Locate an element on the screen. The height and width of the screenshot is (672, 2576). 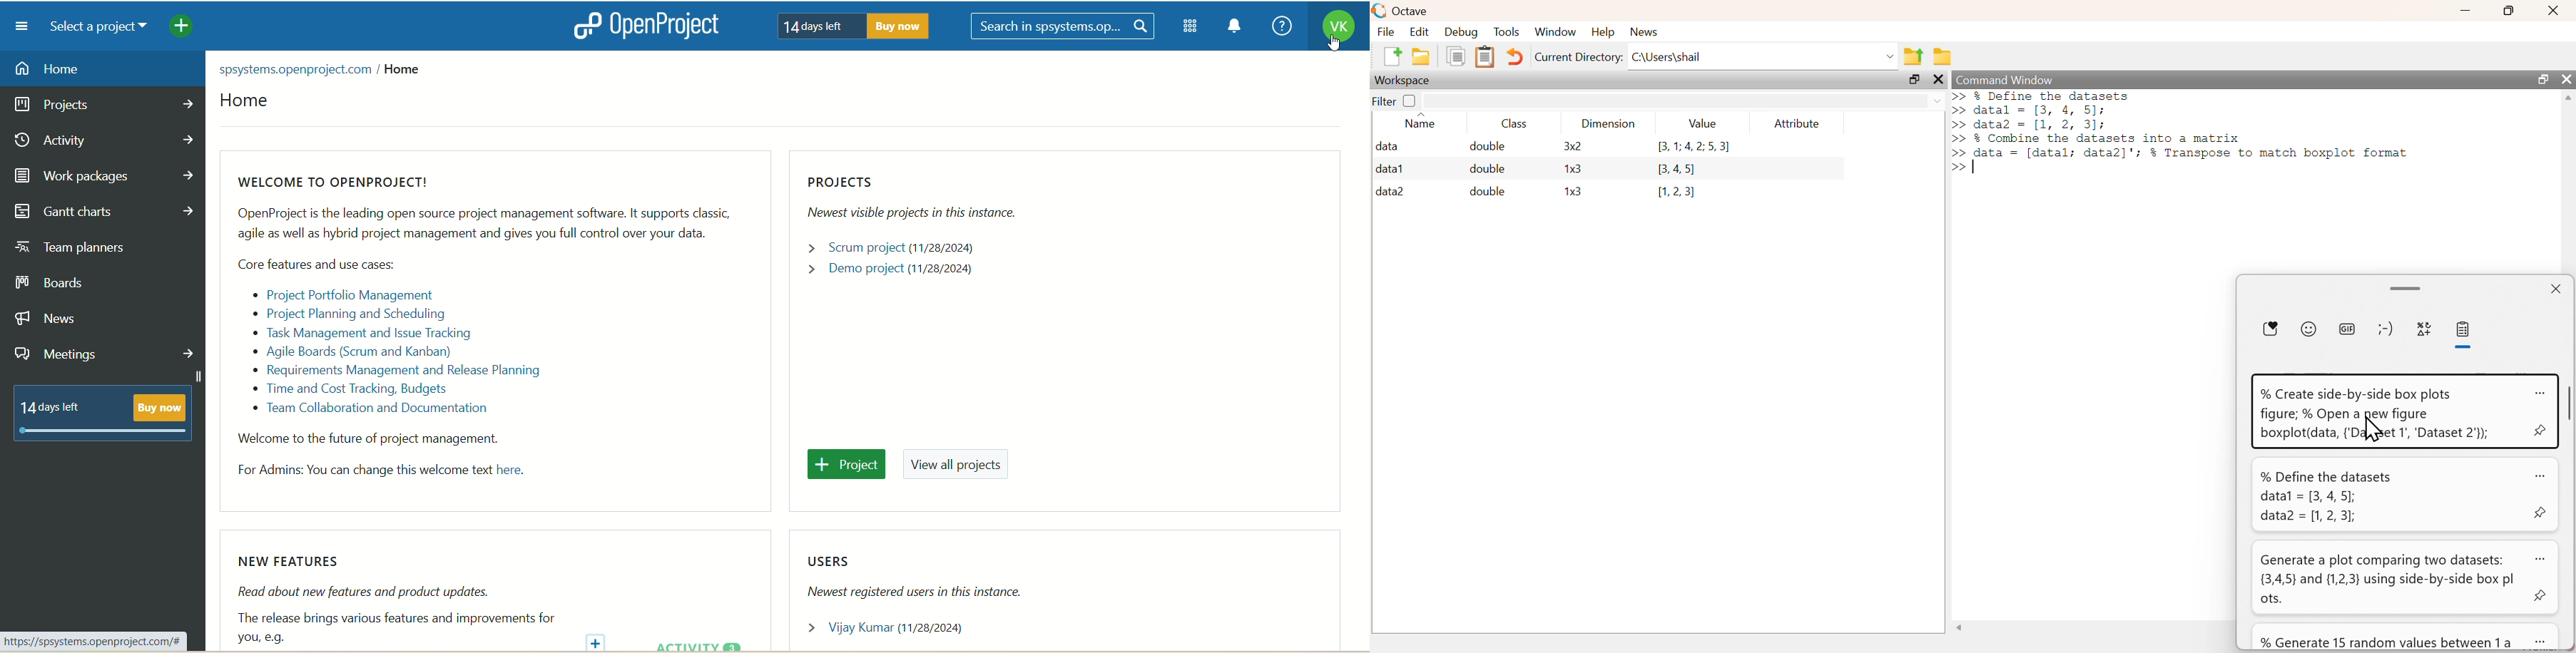
Emoji is located at coordinates (2310, 328).